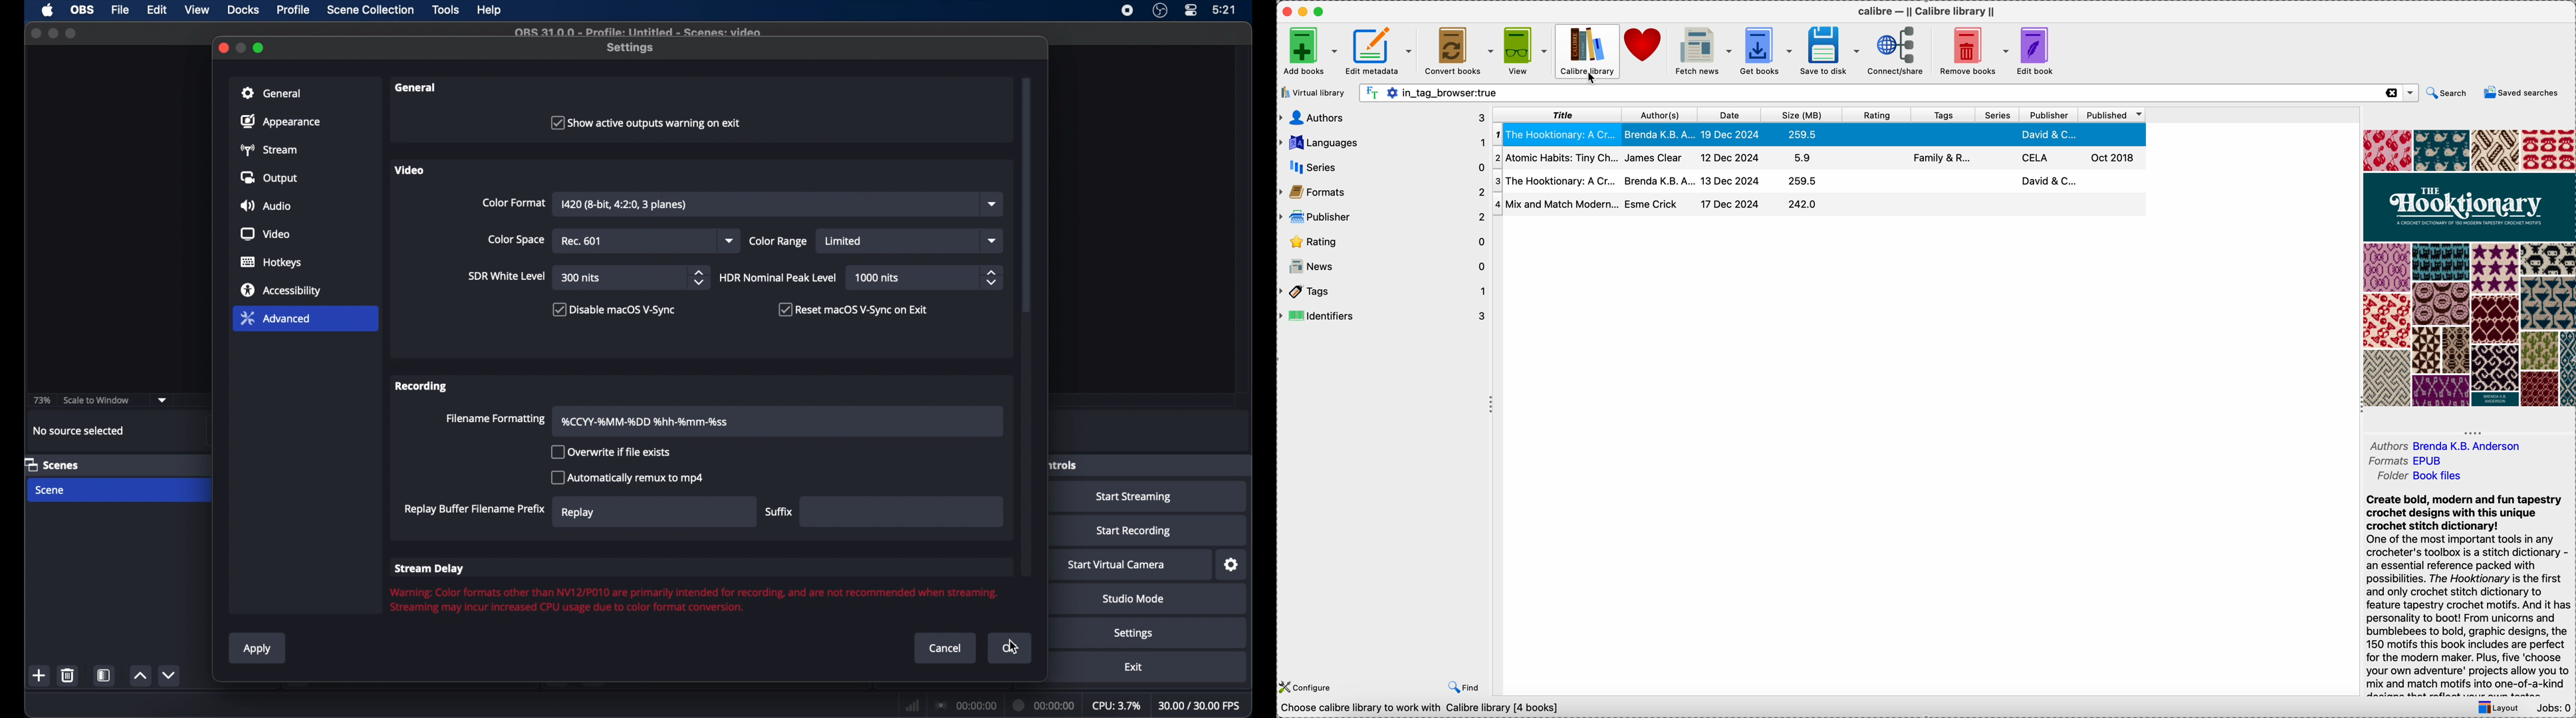 This screenshot has width=2576, height=728. What do you see at coordinates (422, 386) in the screenshot?
I see `recording` at bounding box center [422, 386].